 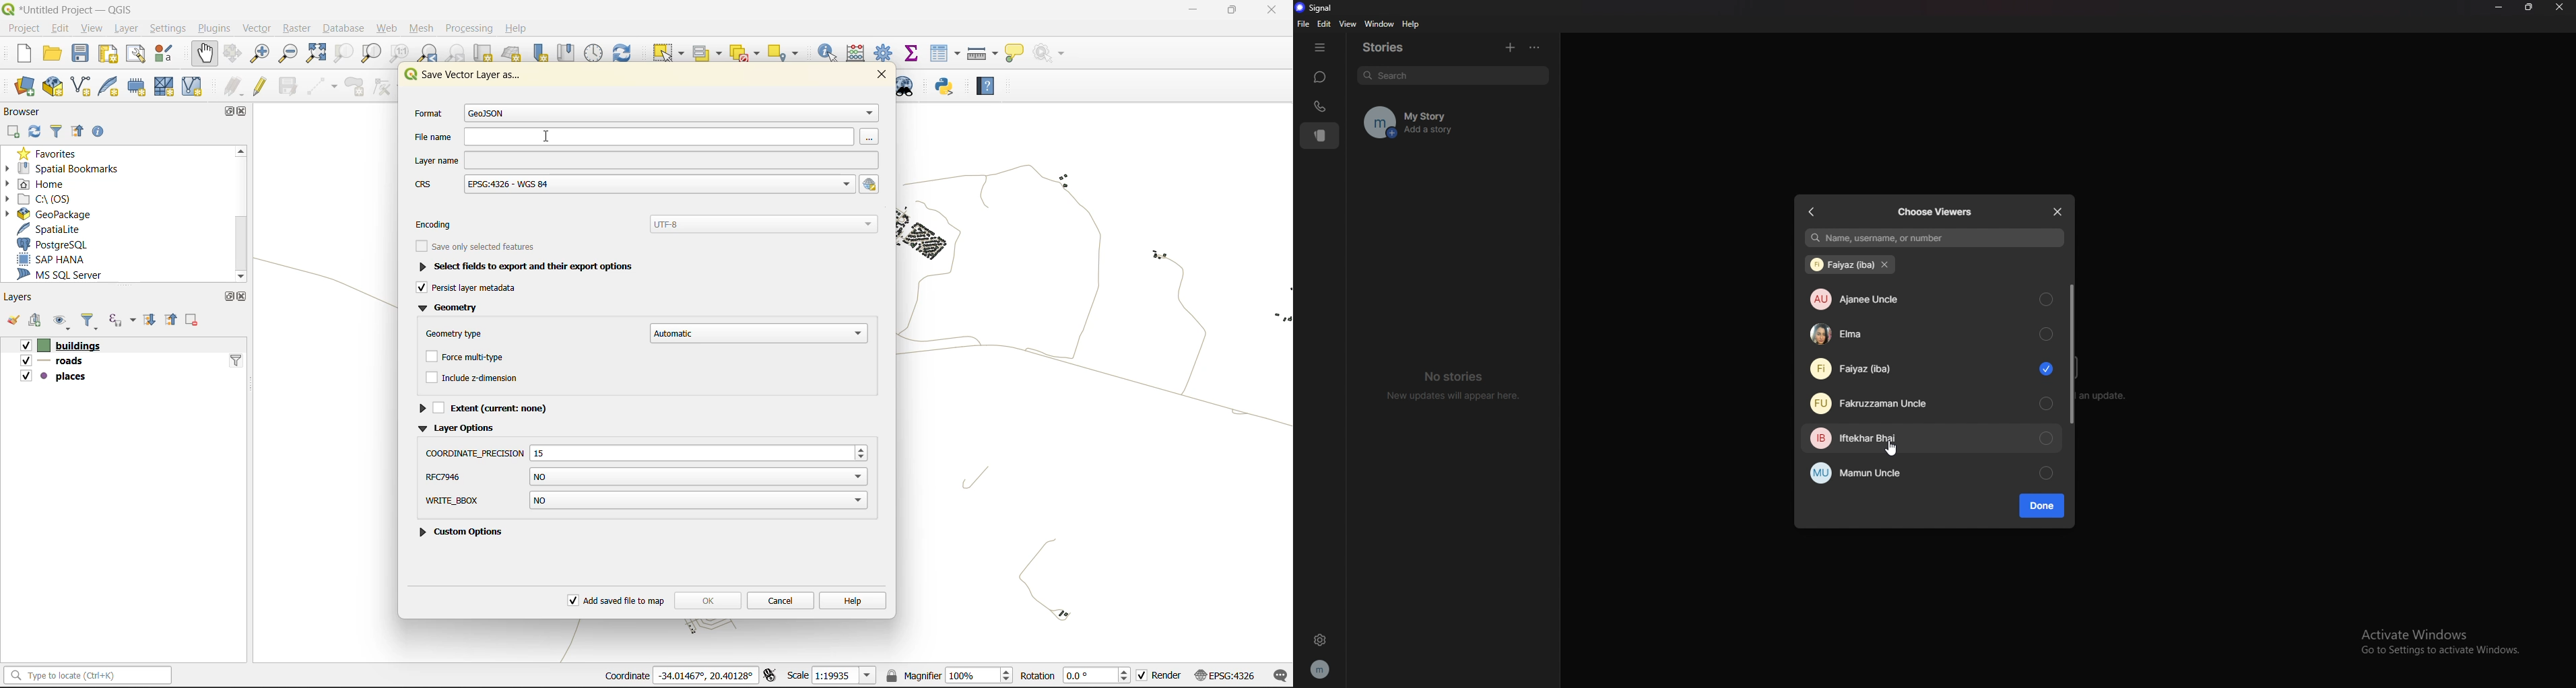 What do you see at coordinates (666, 53) in the screenshot?
I see `select` at bounding box center [666, 53].